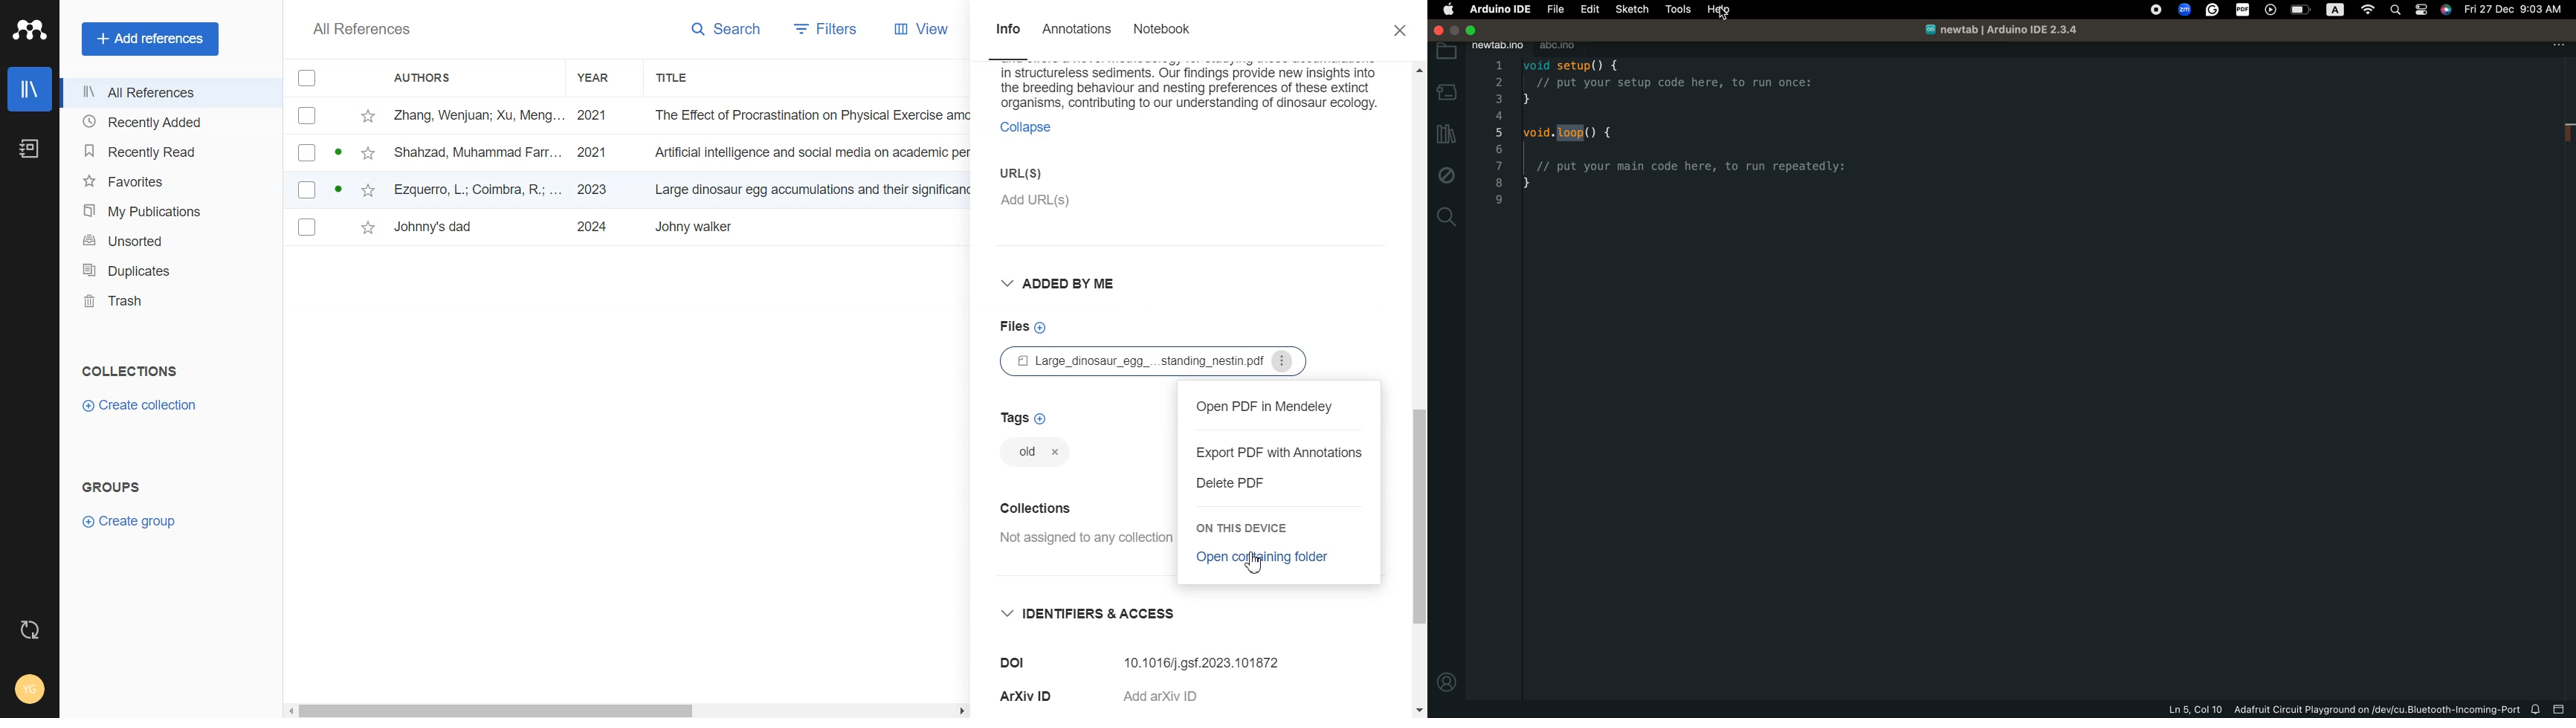 This screenshot has height=728, width=2576. I want to click on Show/Hide Added by me, so click(1064, 285).